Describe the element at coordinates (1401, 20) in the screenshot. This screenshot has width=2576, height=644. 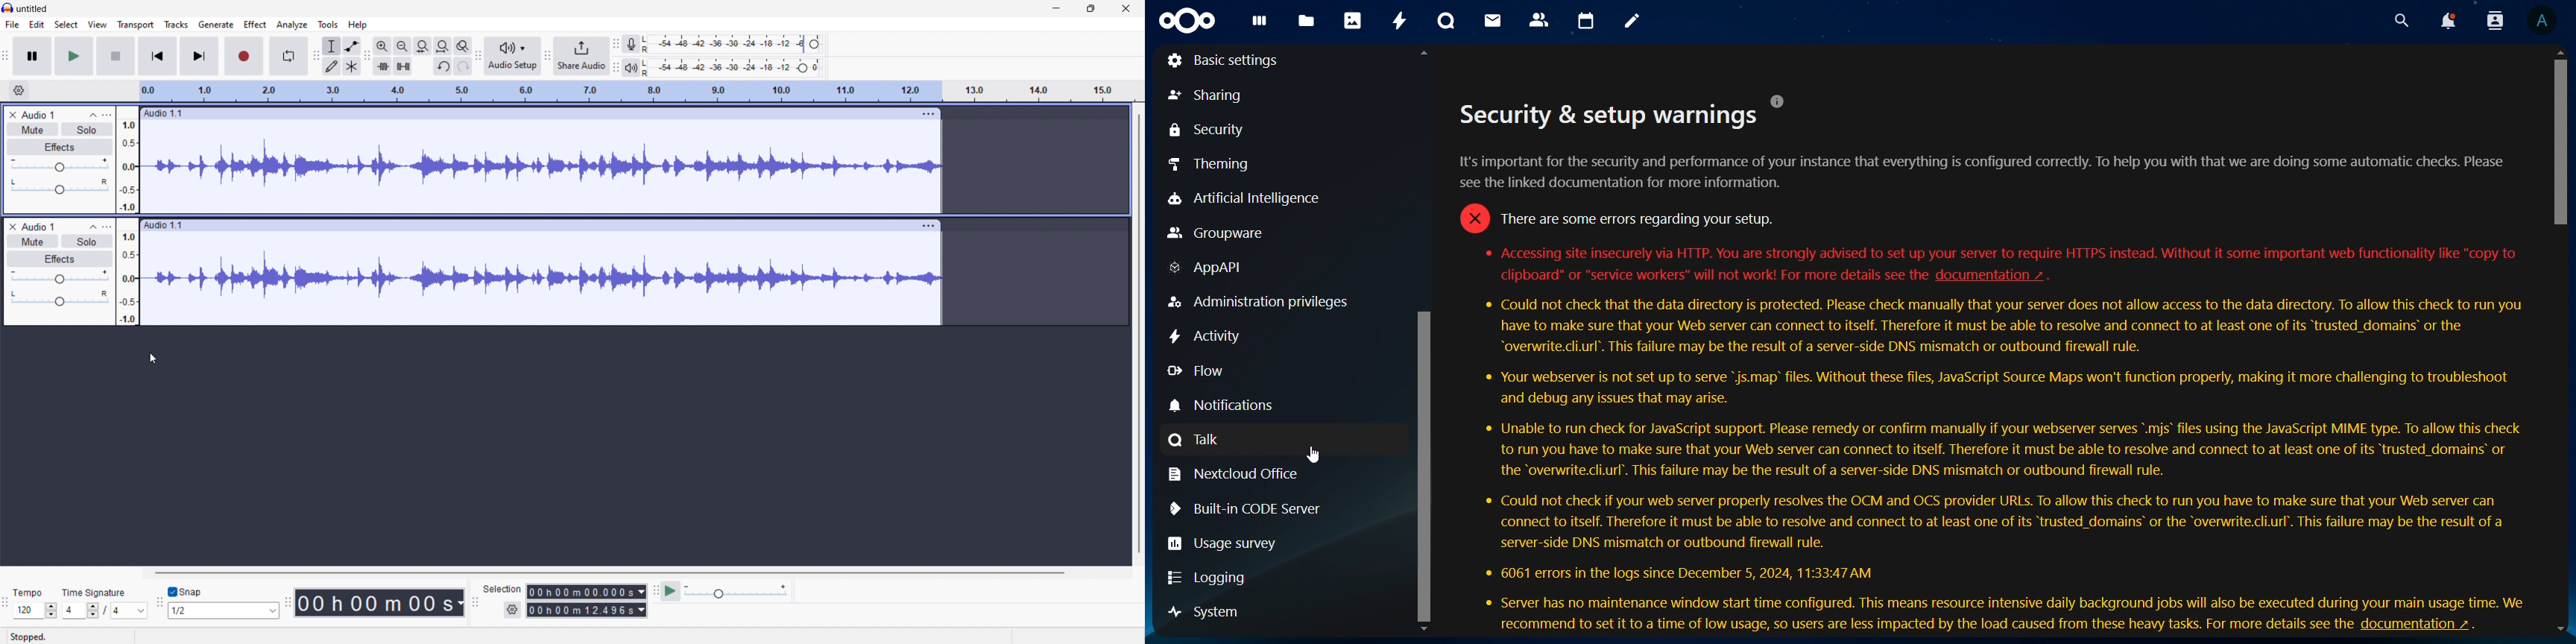
I see `activity` at that location.